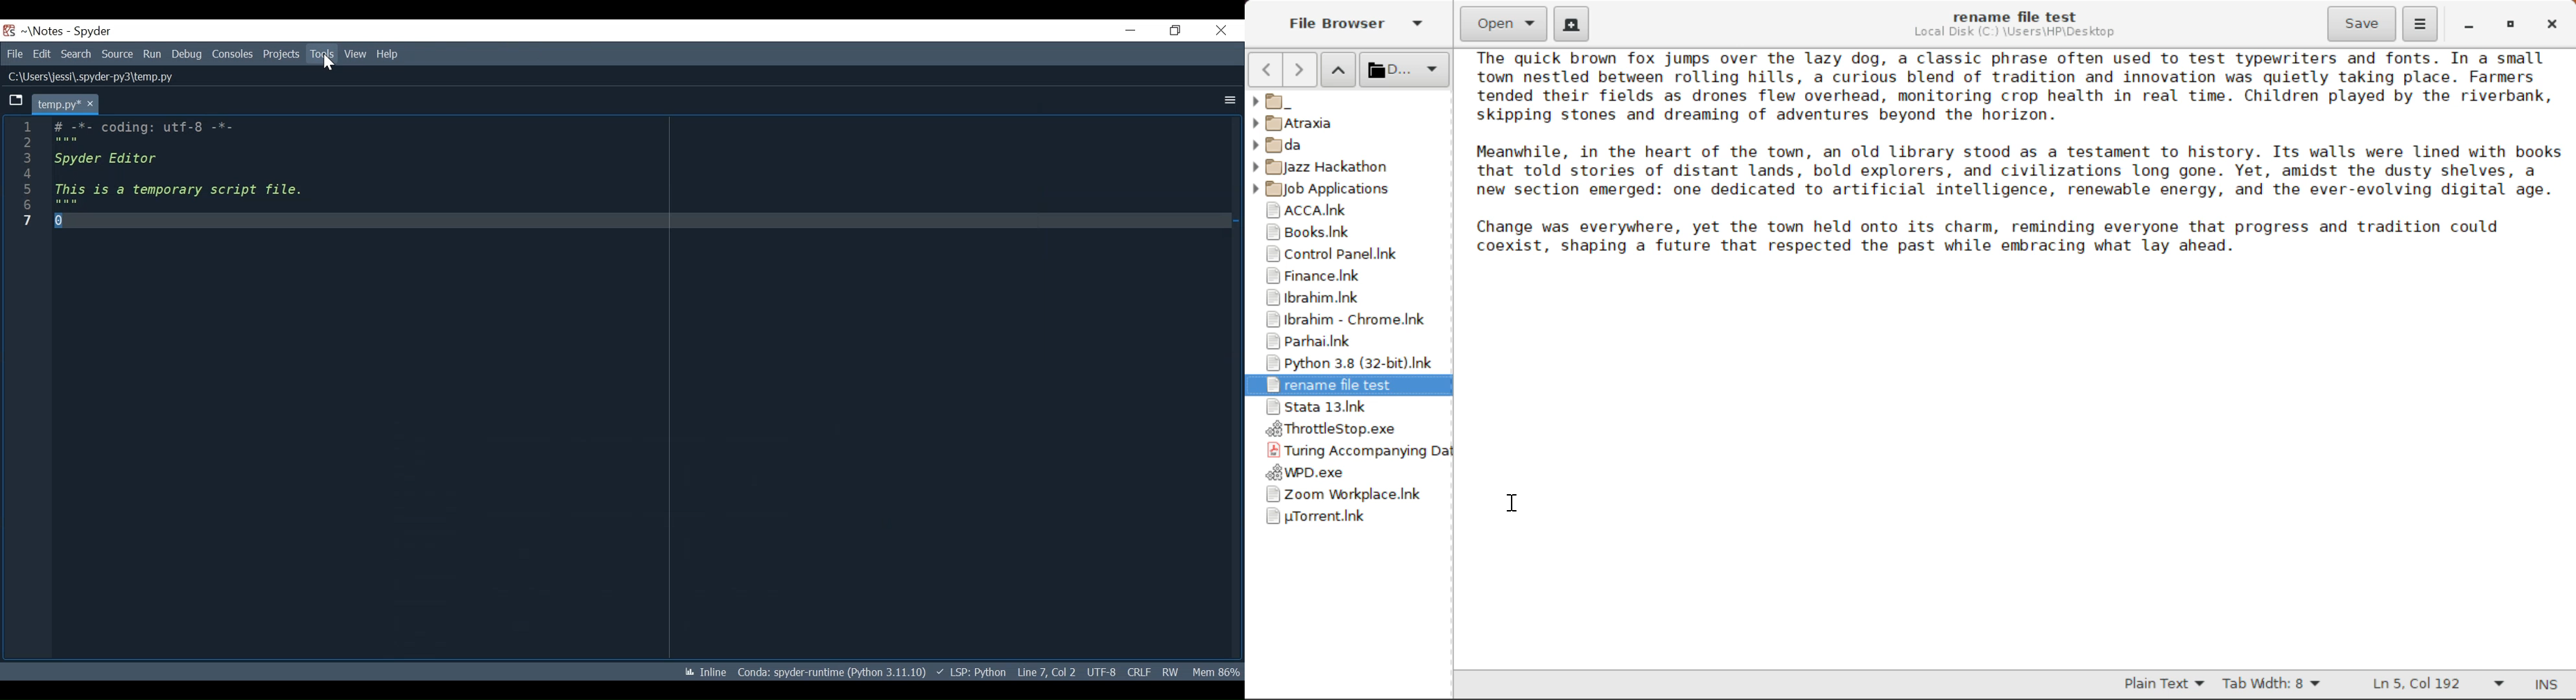  What do you see at coordinates (1345, 430) in the screenshot?
I see `ThrottleStop Application` at bounding box center [1345, 430].